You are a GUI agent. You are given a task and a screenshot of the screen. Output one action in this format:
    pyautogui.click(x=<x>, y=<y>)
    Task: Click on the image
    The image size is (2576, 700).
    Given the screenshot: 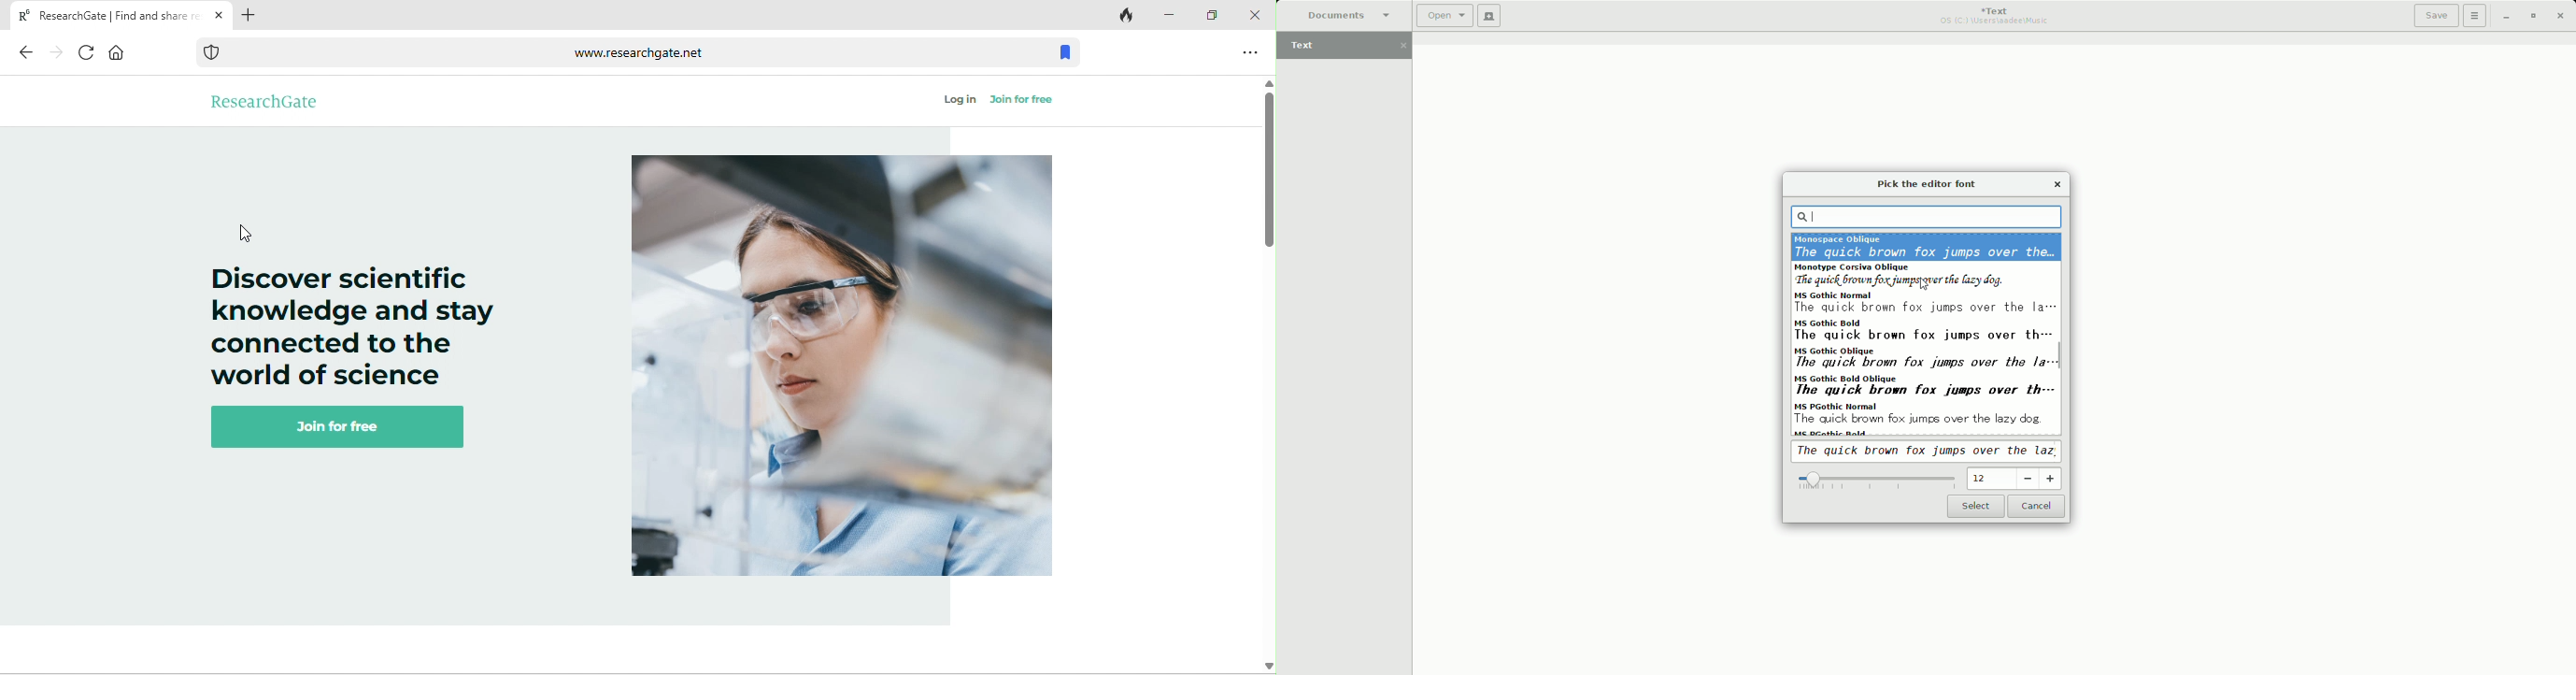 What is the action you would take?
    pyautogui.click(x=846, y=366)
    